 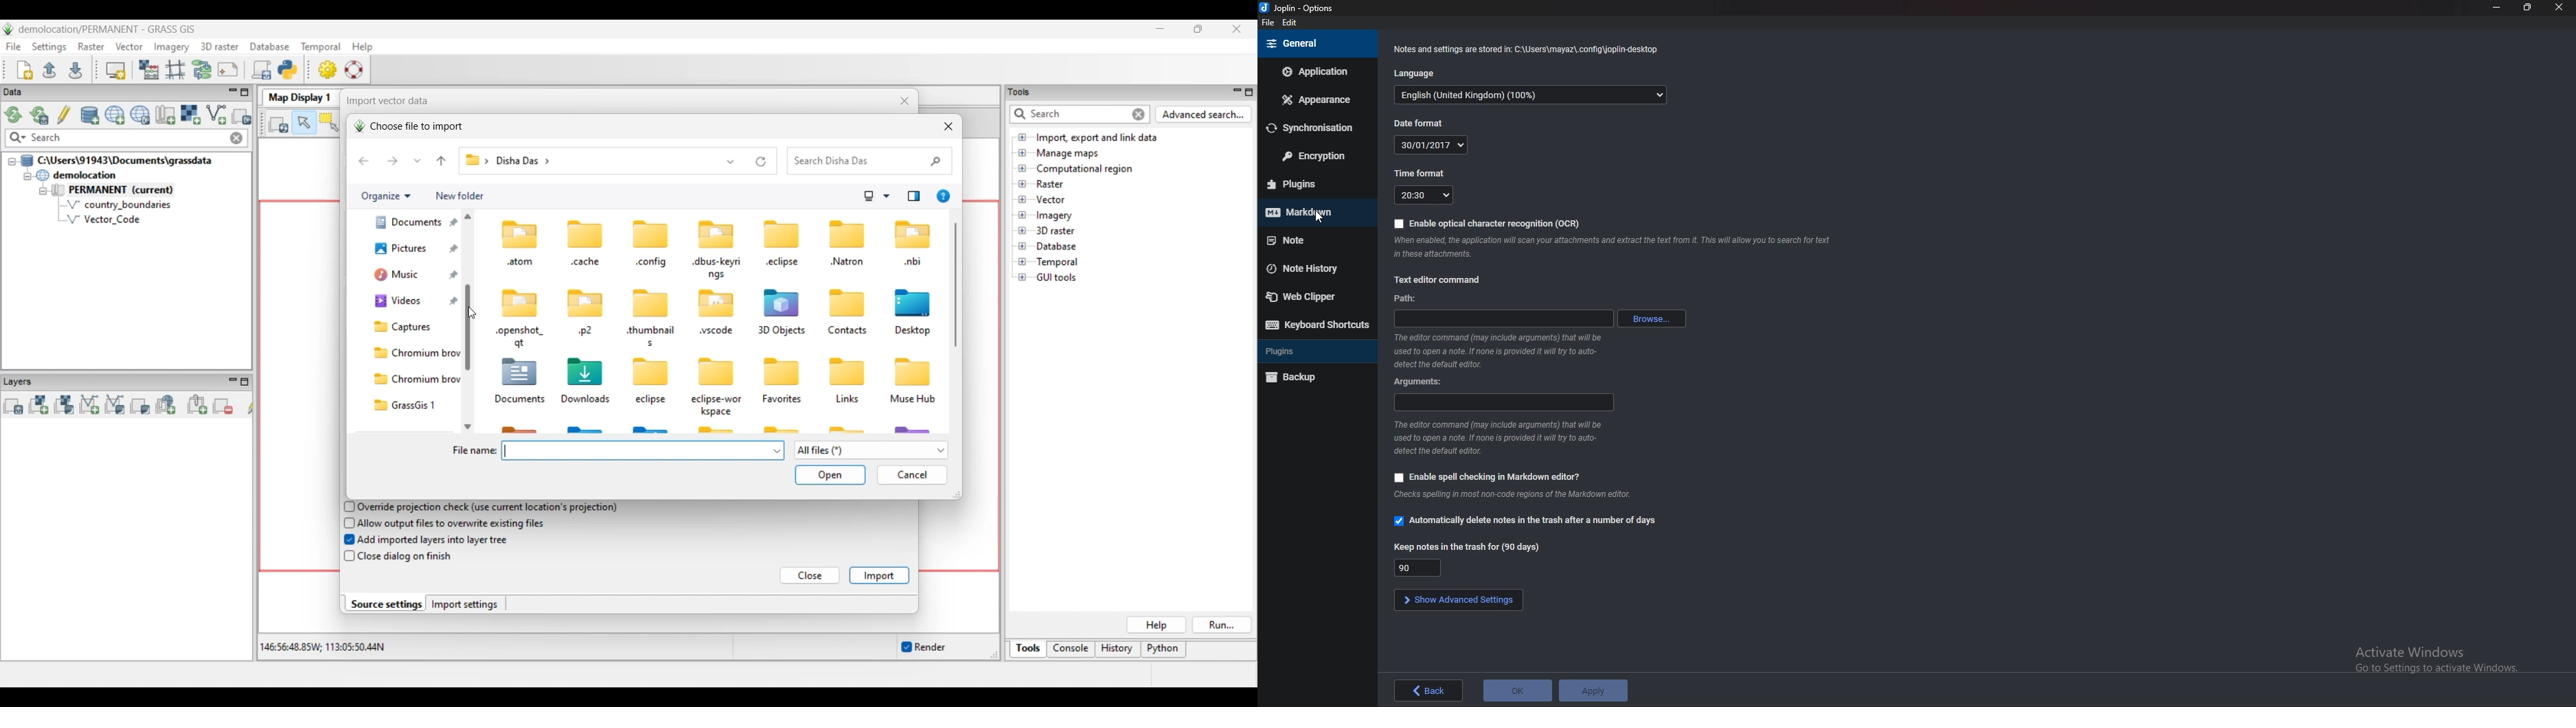 I want to click on path, so click(x=1501, y=320).